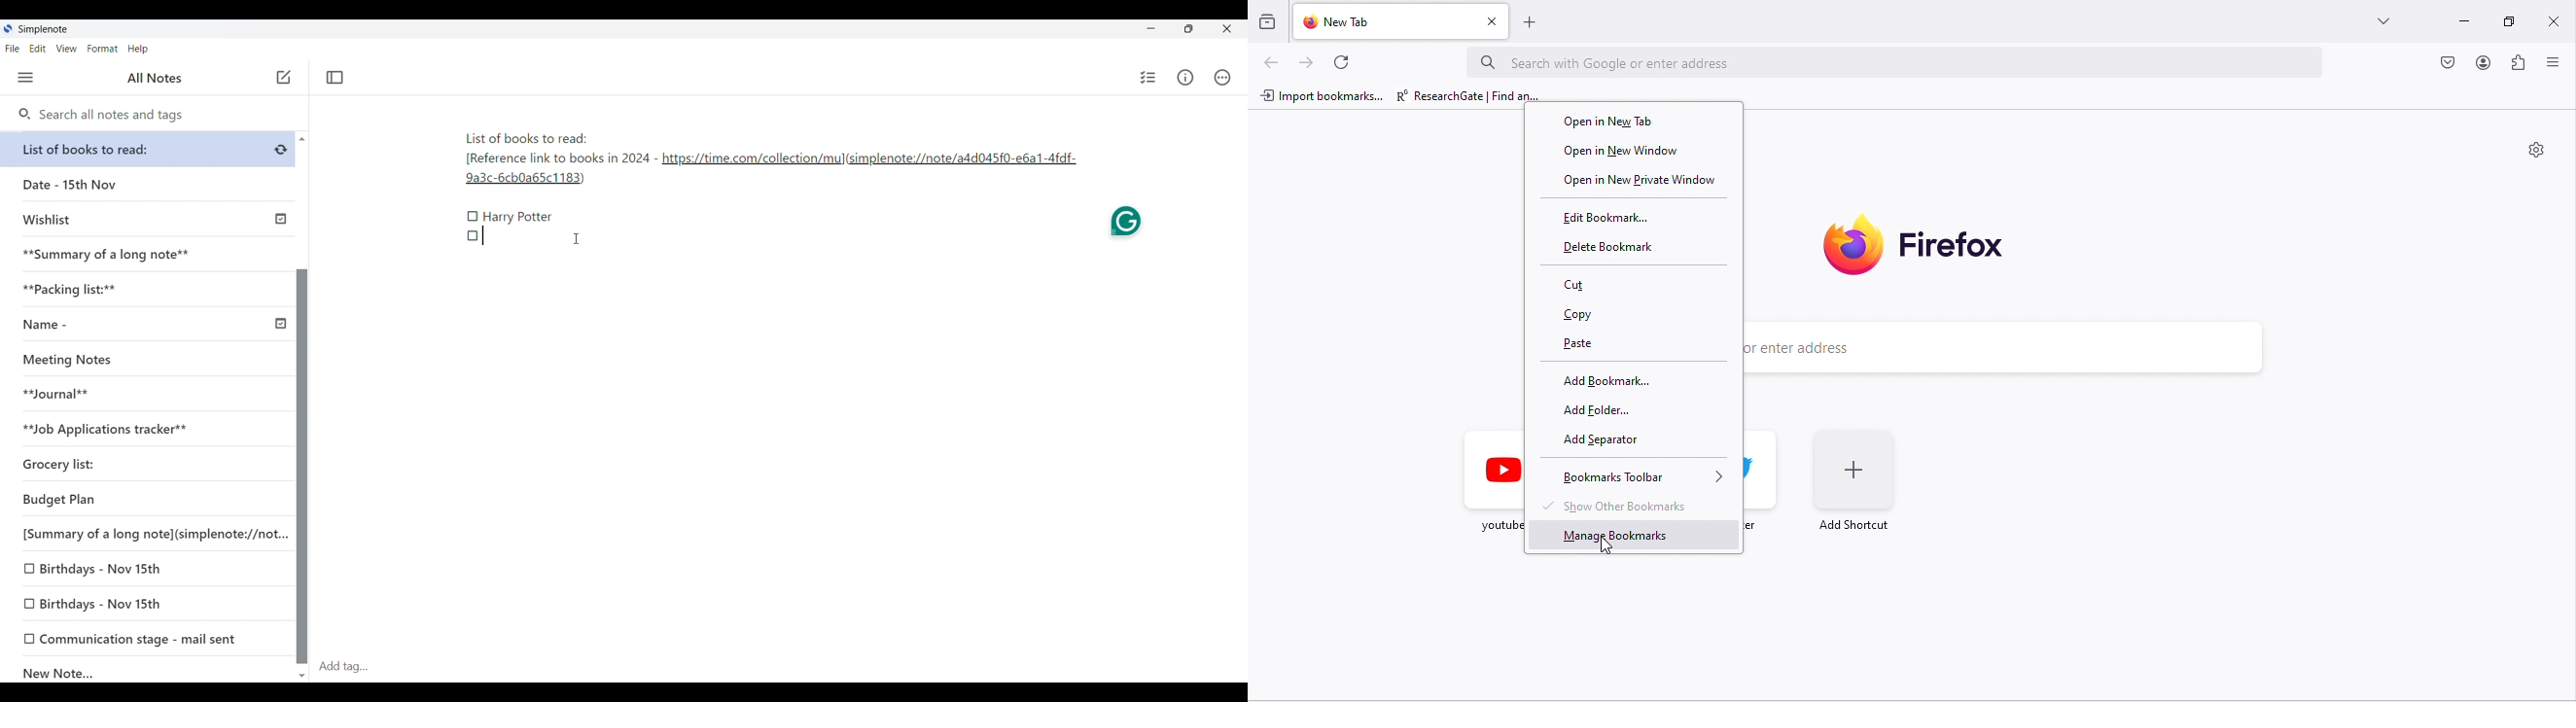 The image size is (2576, 728). Describe the element at coordinates (1223, 77) in the screenshot. I see `Actions` at that location.